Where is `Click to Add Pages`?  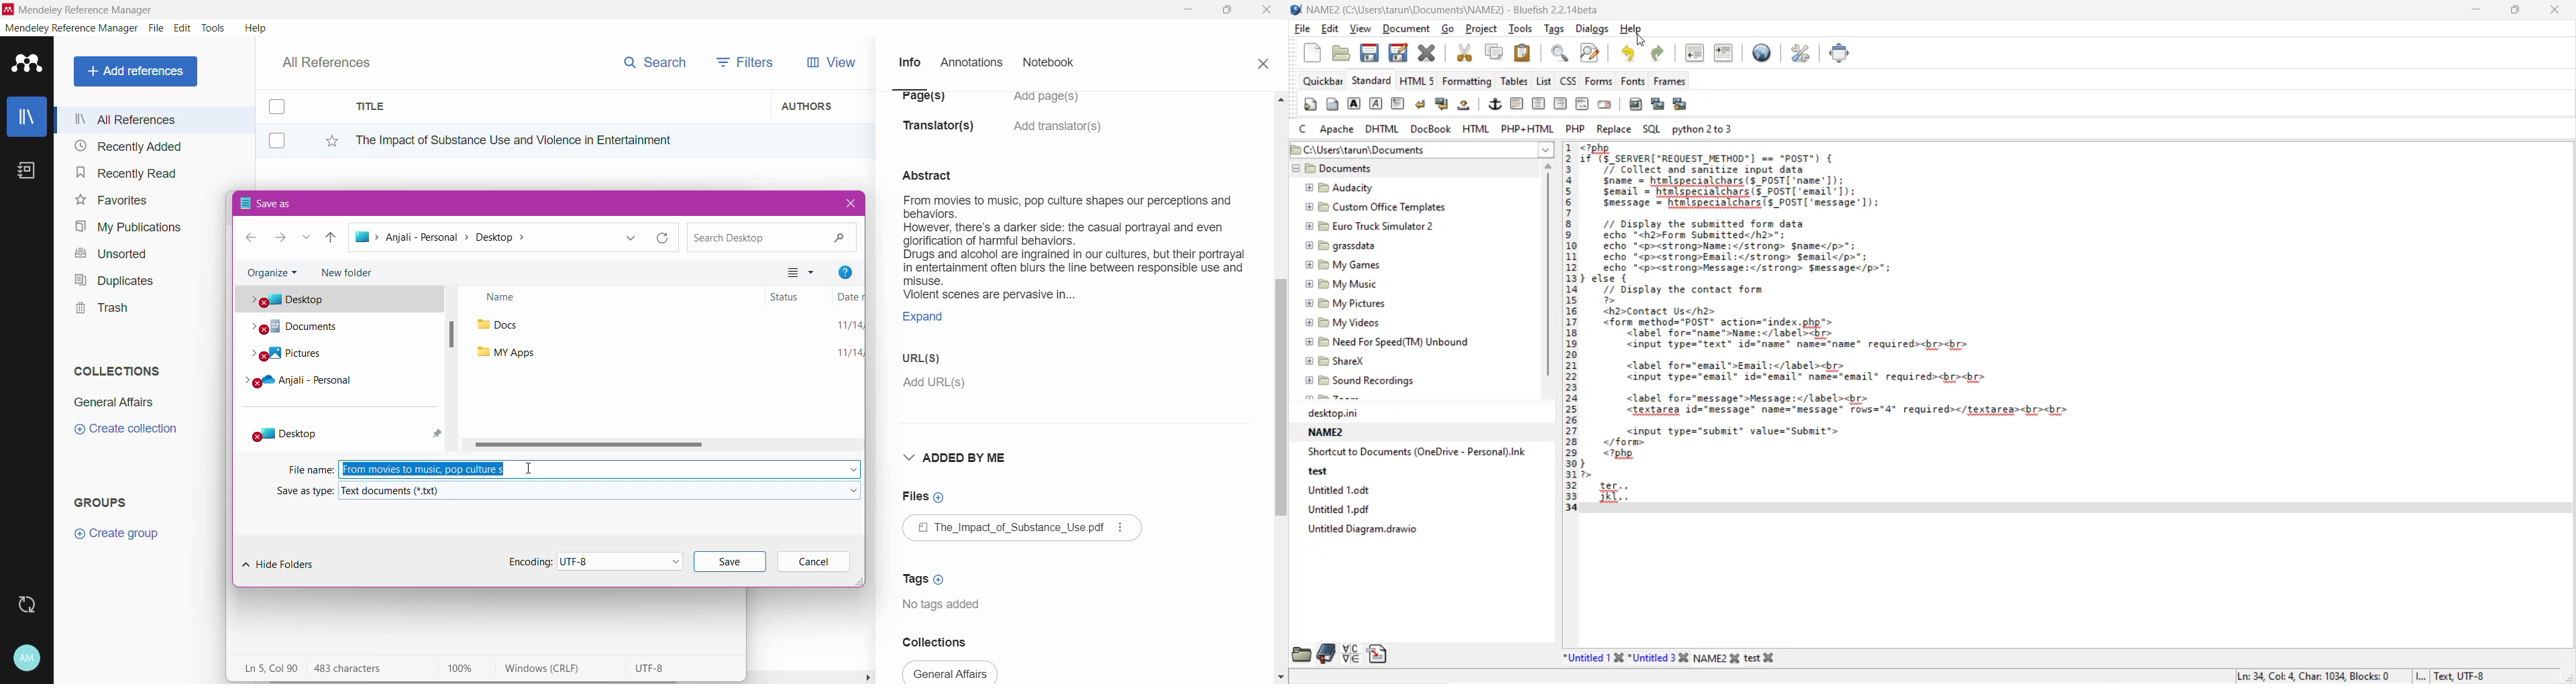
Click to Add Pages is located at coordinates (1053, 103).